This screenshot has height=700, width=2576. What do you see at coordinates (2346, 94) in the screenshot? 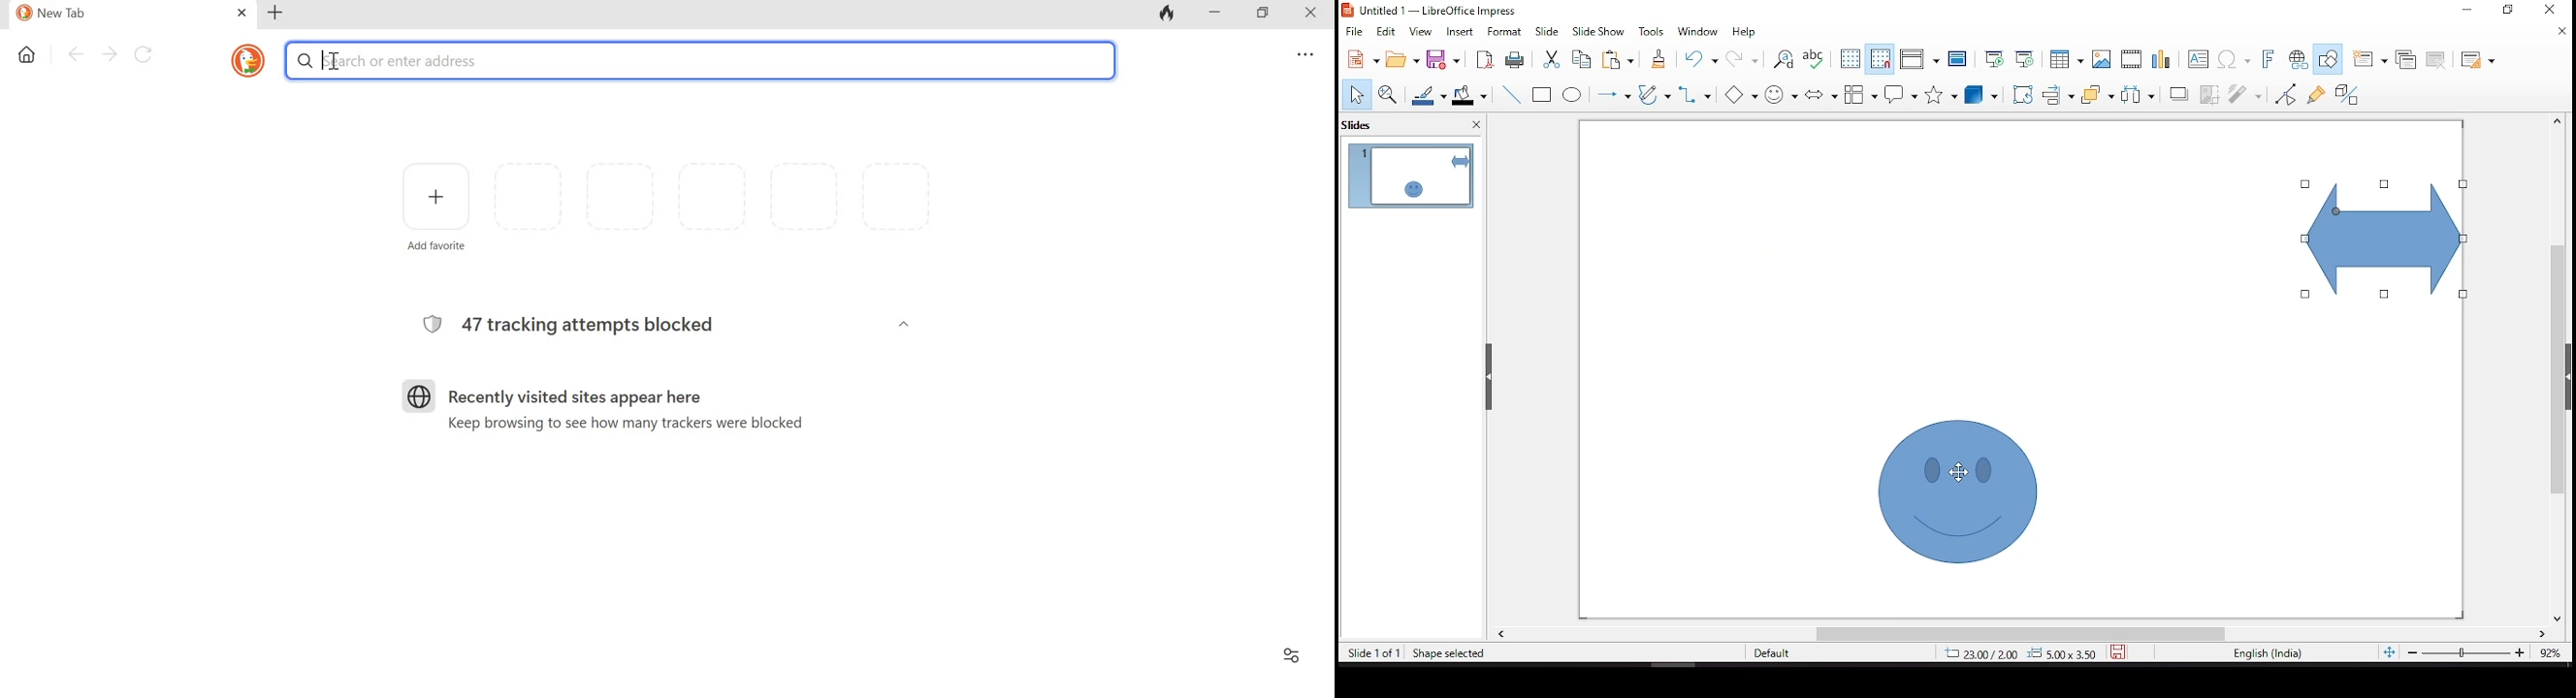
I see `toggle extrusion` at bounding box center [2346, 94].